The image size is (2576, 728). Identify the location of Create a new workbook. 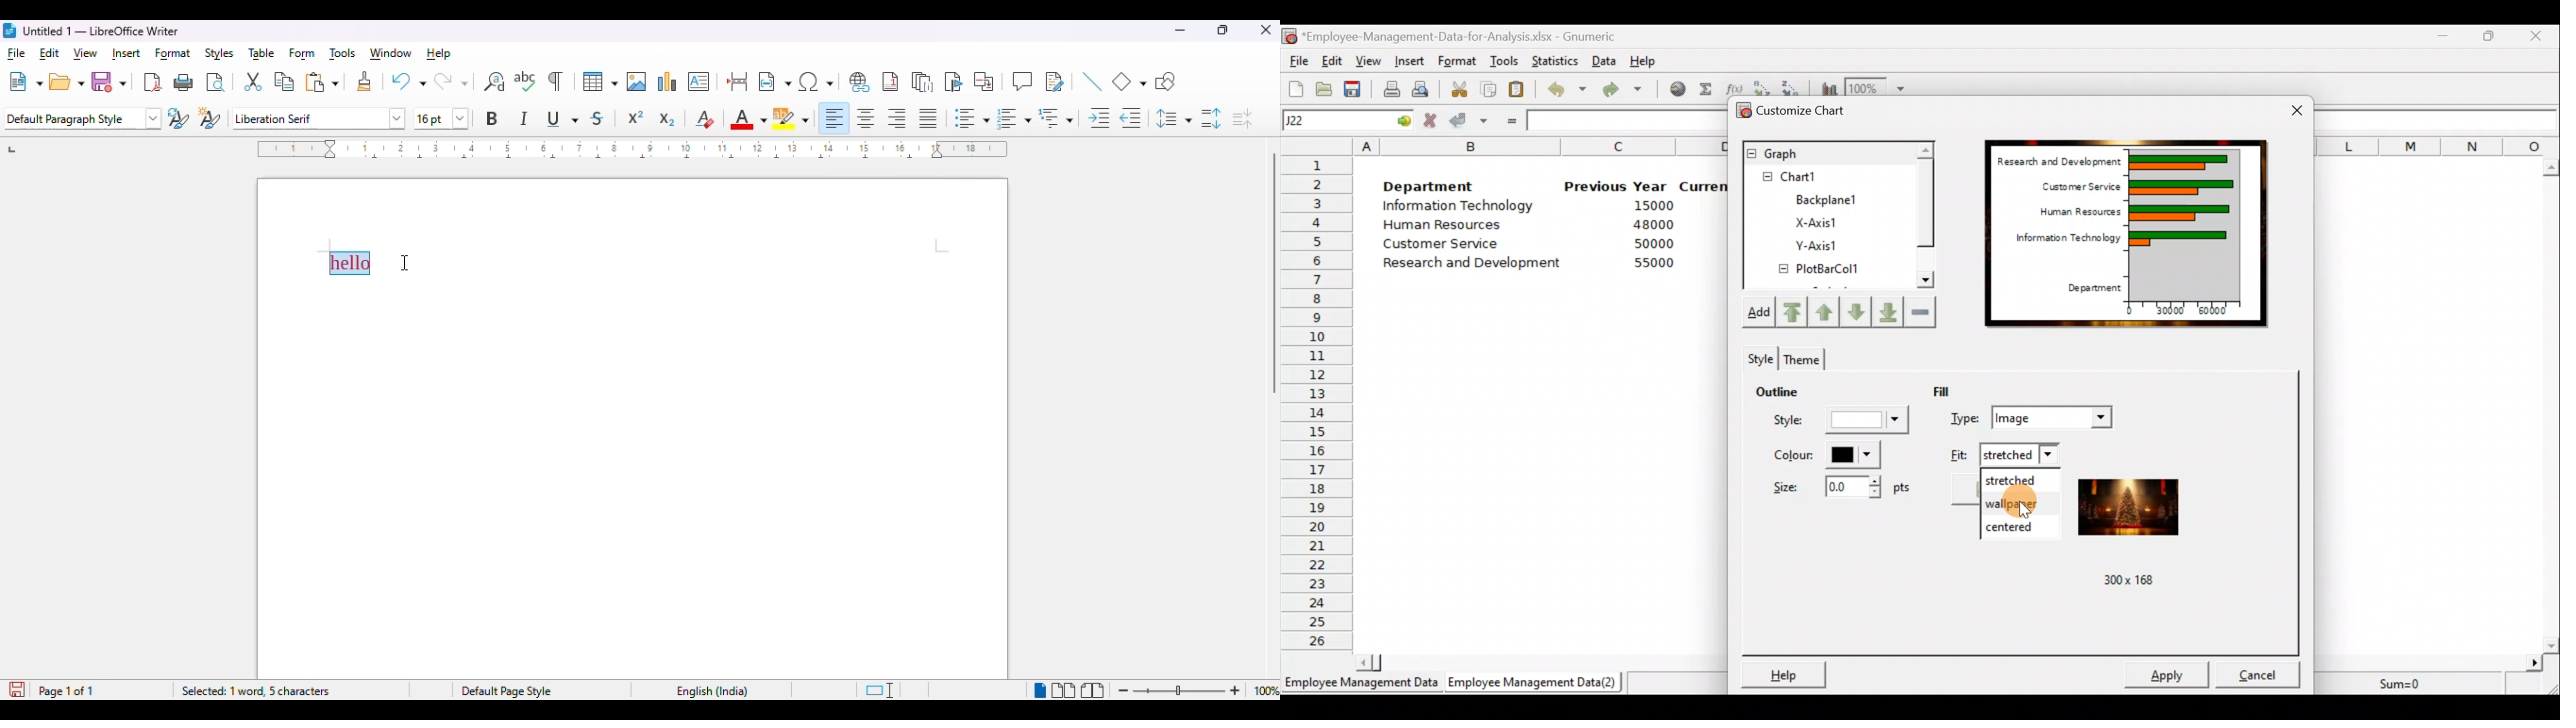
(1295, 87).